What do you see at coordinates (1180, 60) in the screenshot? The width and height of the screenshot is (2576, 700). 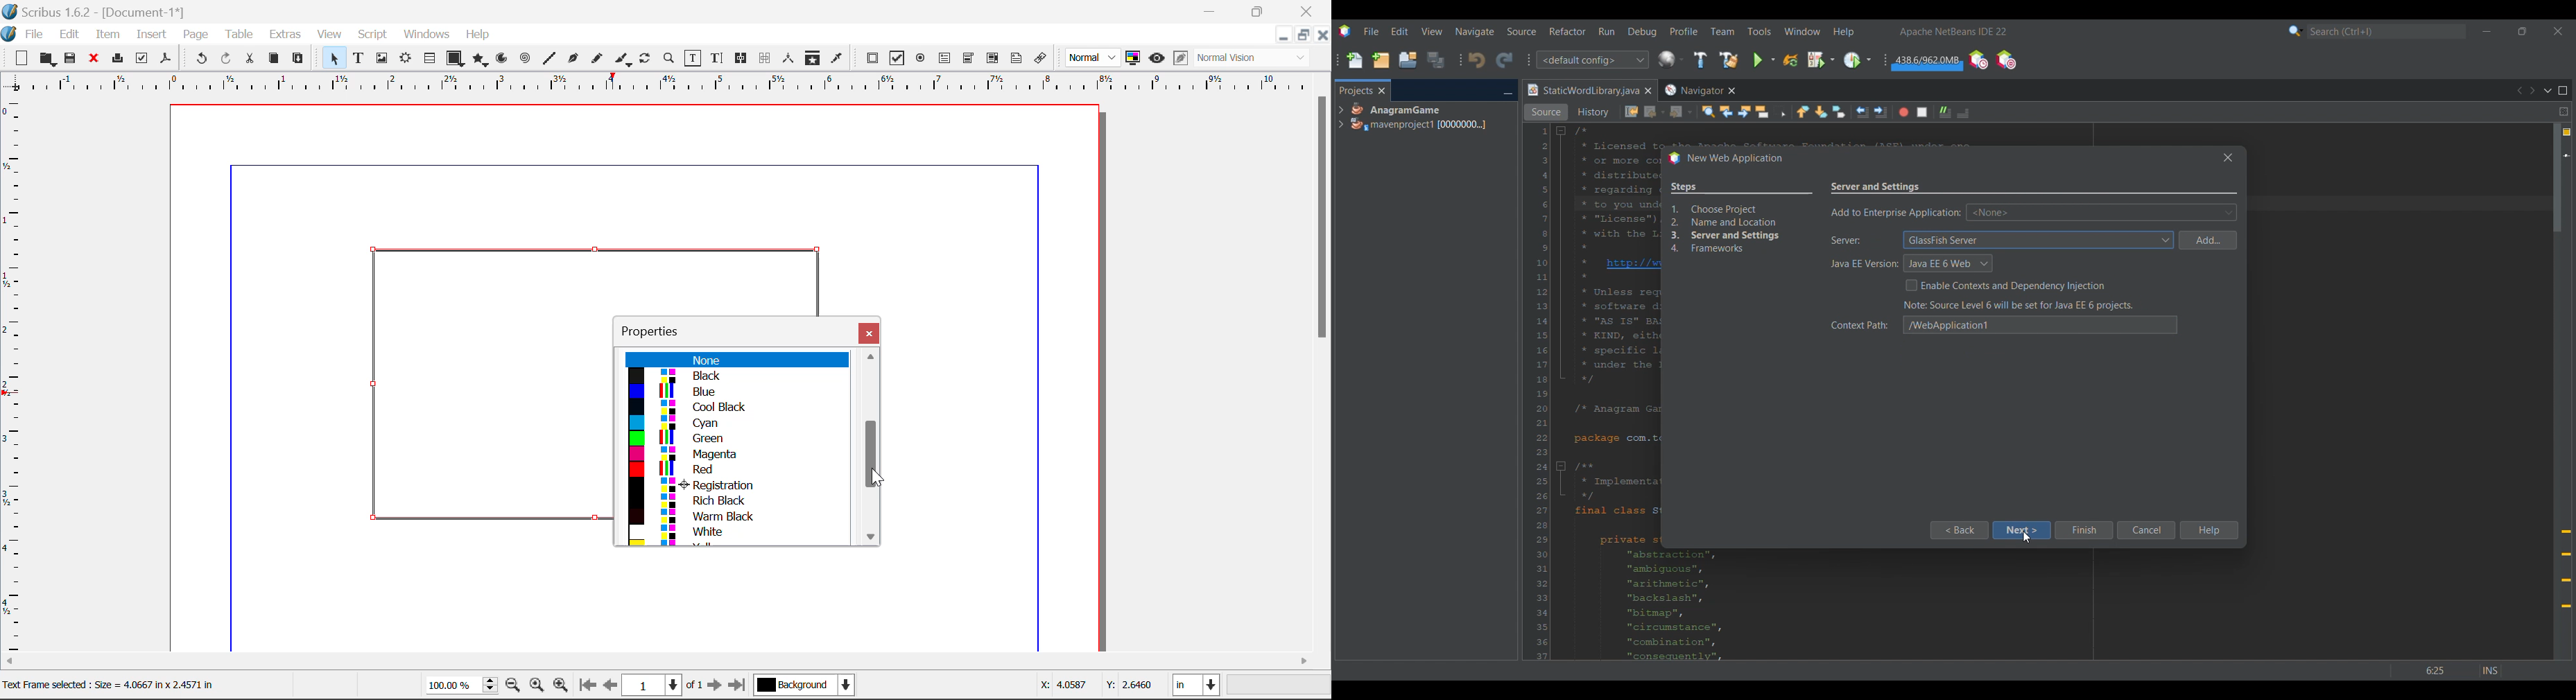 I see `Edit in Preview Mode` at bounding box center [1180, 60].